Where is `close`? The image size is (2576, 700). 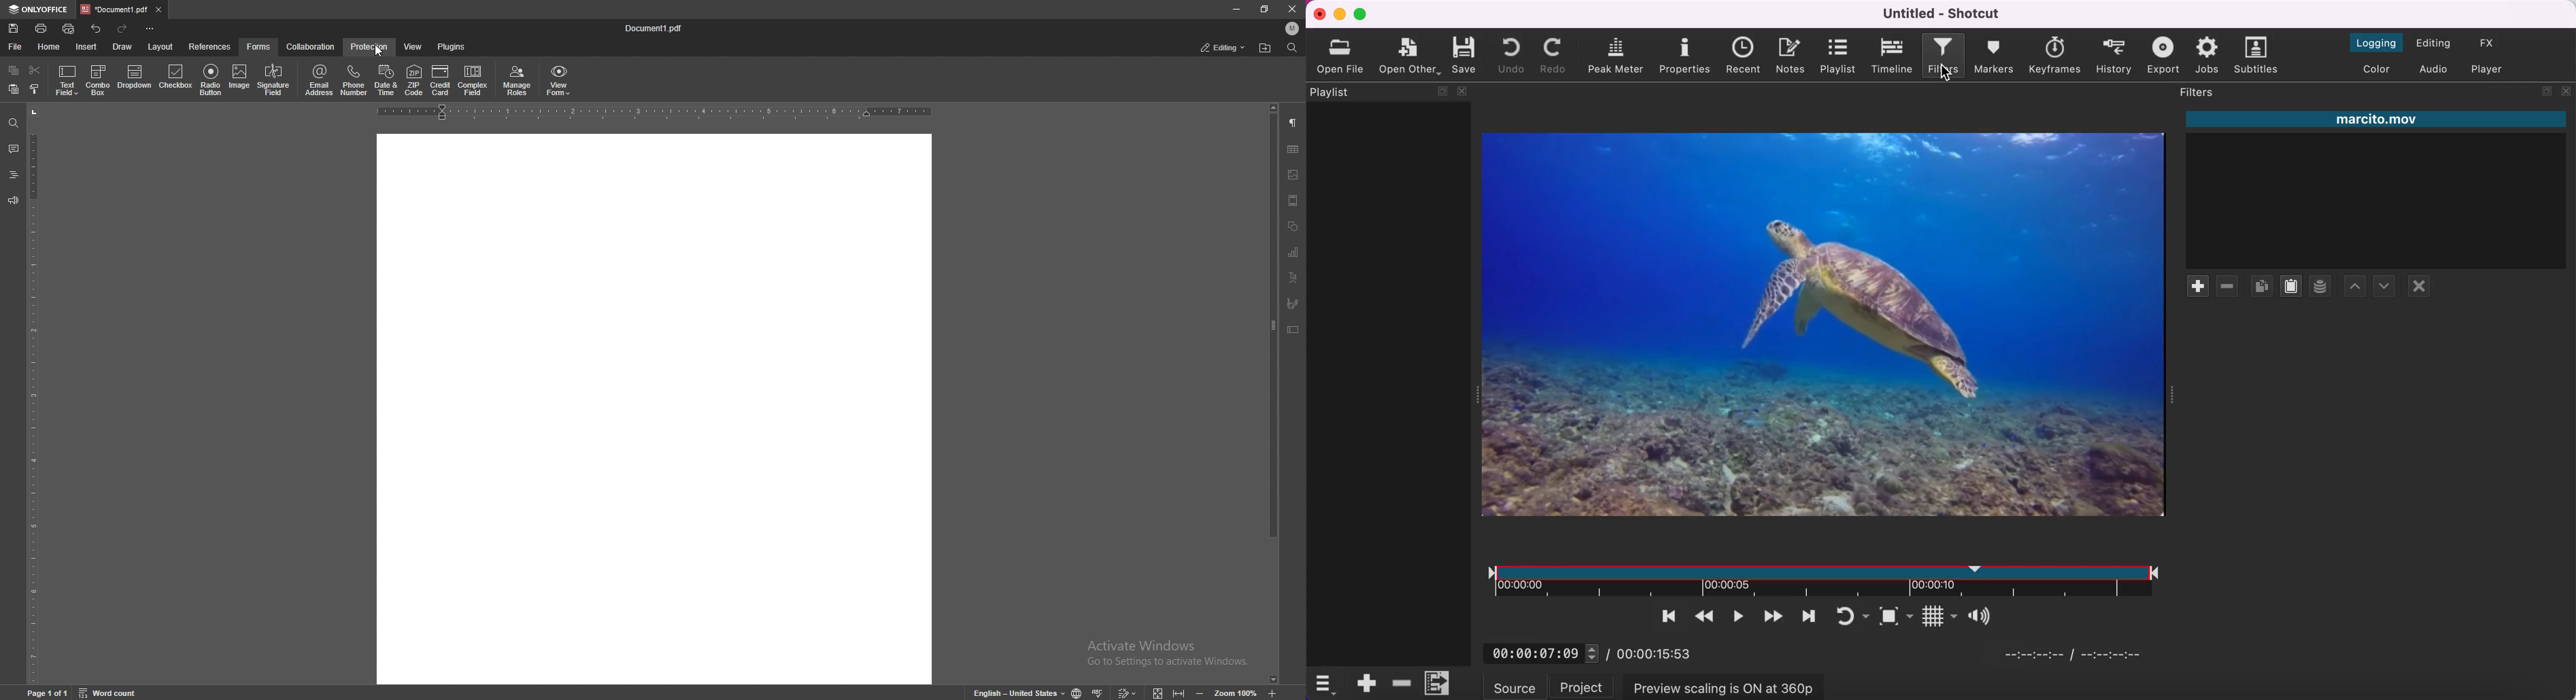
close is located at coordinates (1318, 14).